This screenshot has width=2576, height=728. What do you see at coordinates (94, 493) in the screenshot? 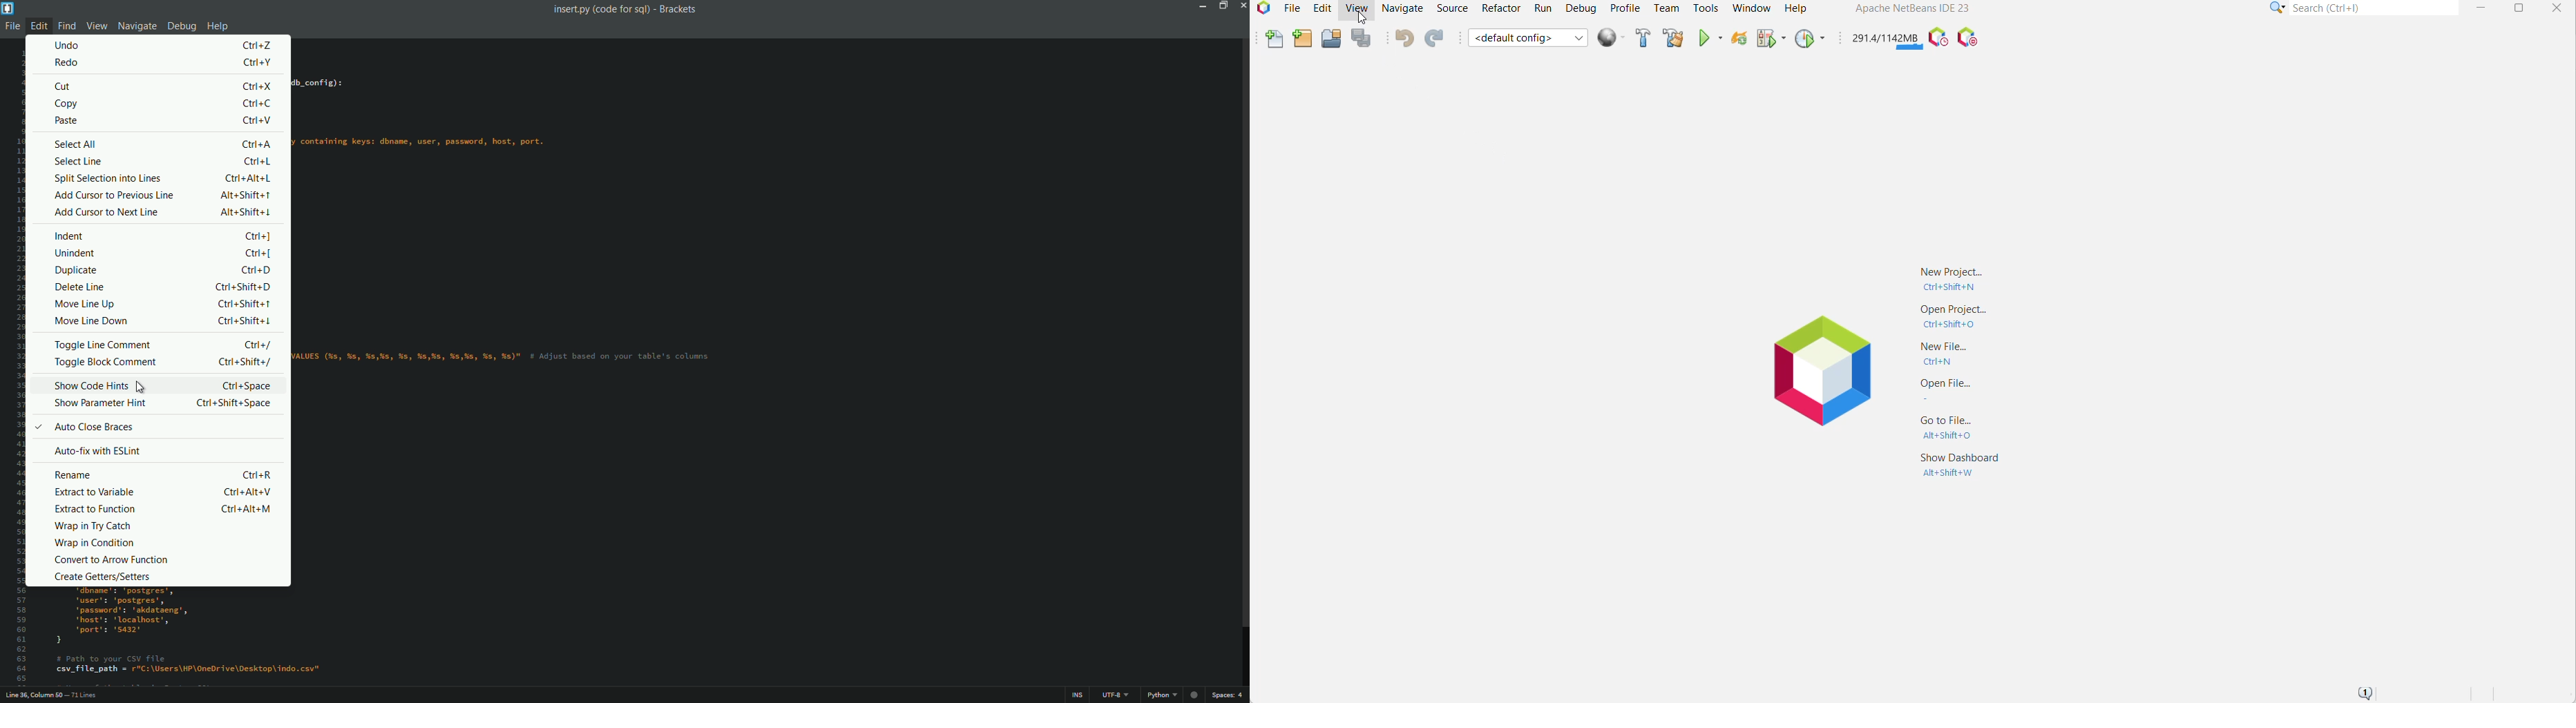
I see `extract to variable` at bounding box center [94, 493].